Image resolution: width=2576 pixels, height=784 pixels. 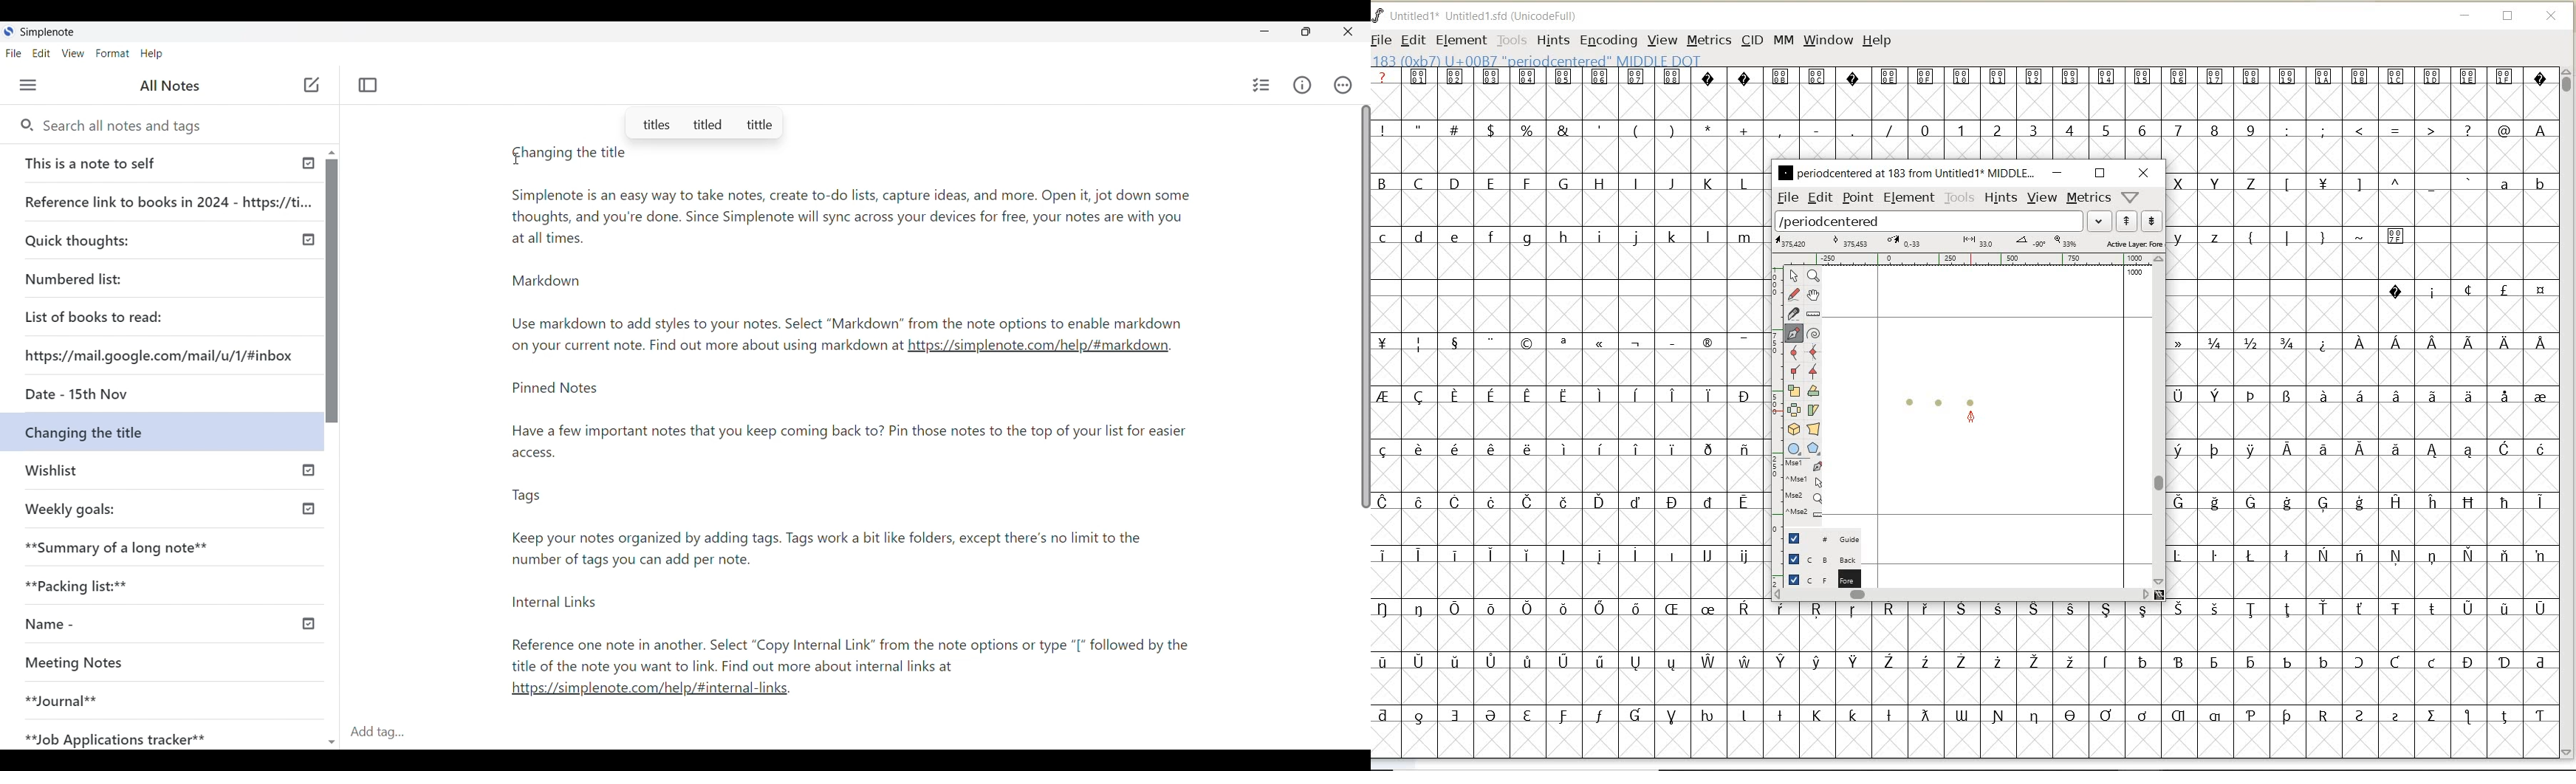 I want to click on add a curve point, so click(x=1795, y=351).